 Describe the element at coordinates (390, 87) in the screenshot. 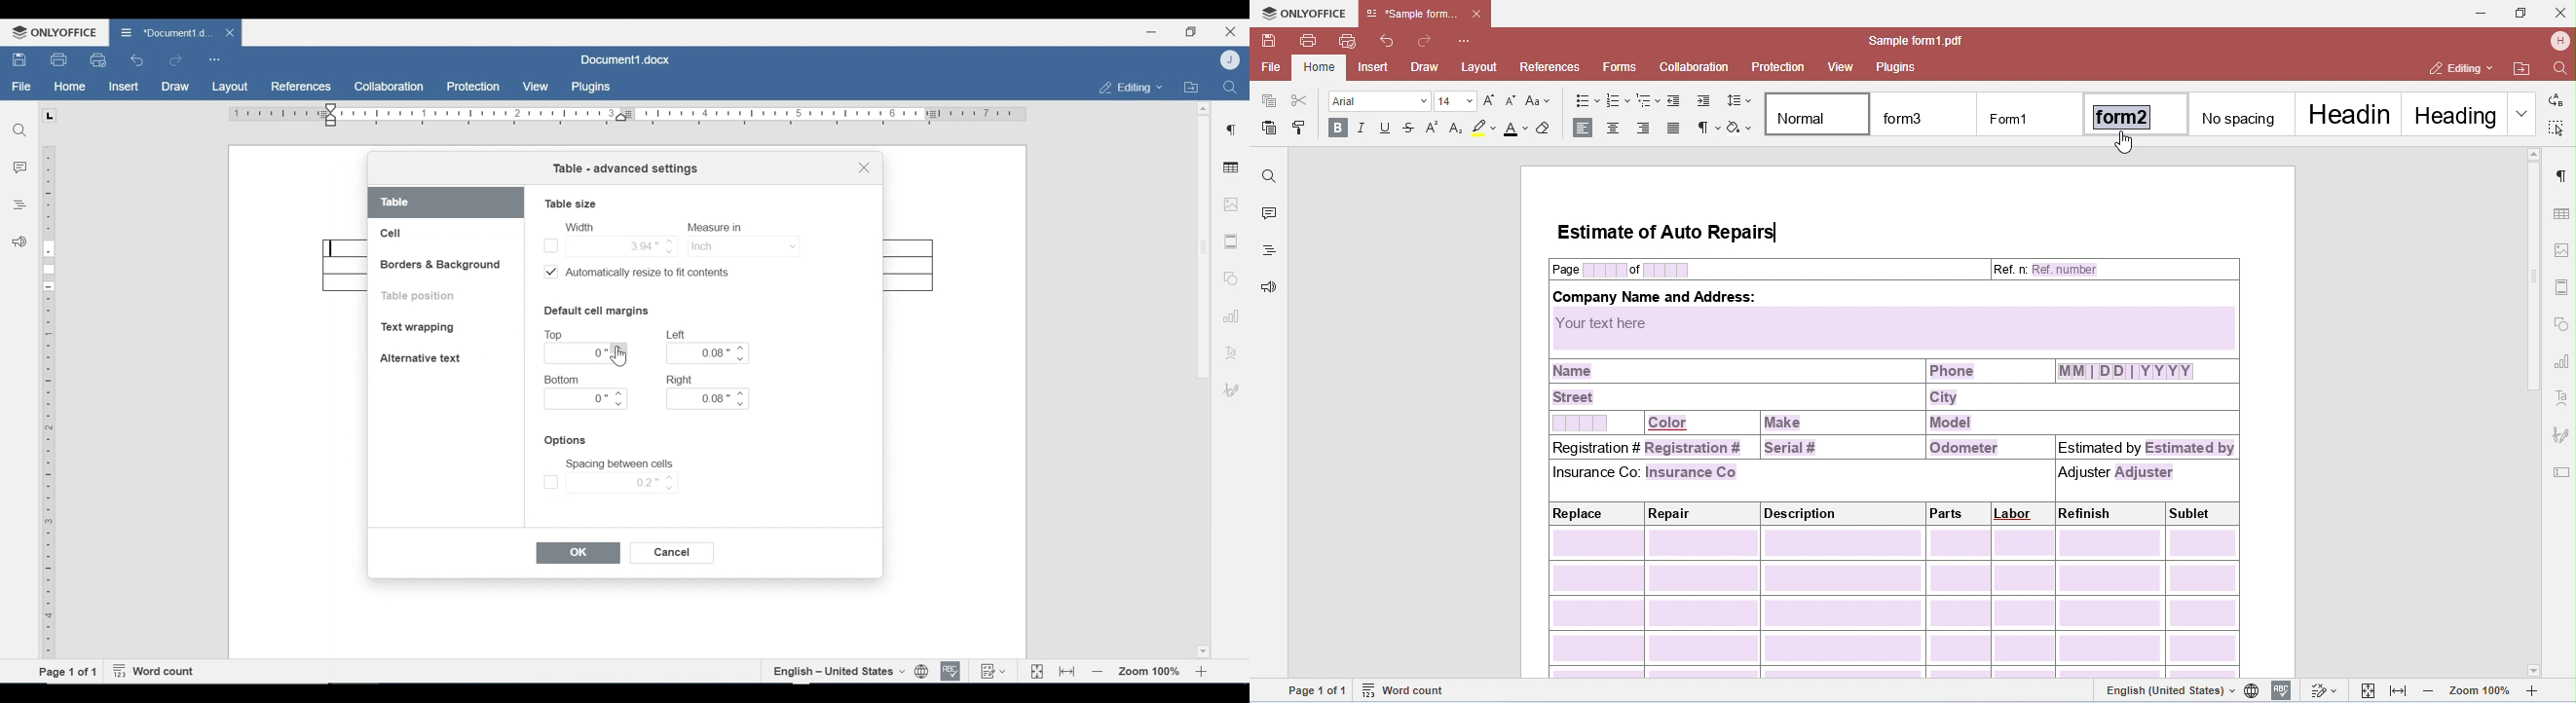

I see `Collaboration` at that location.